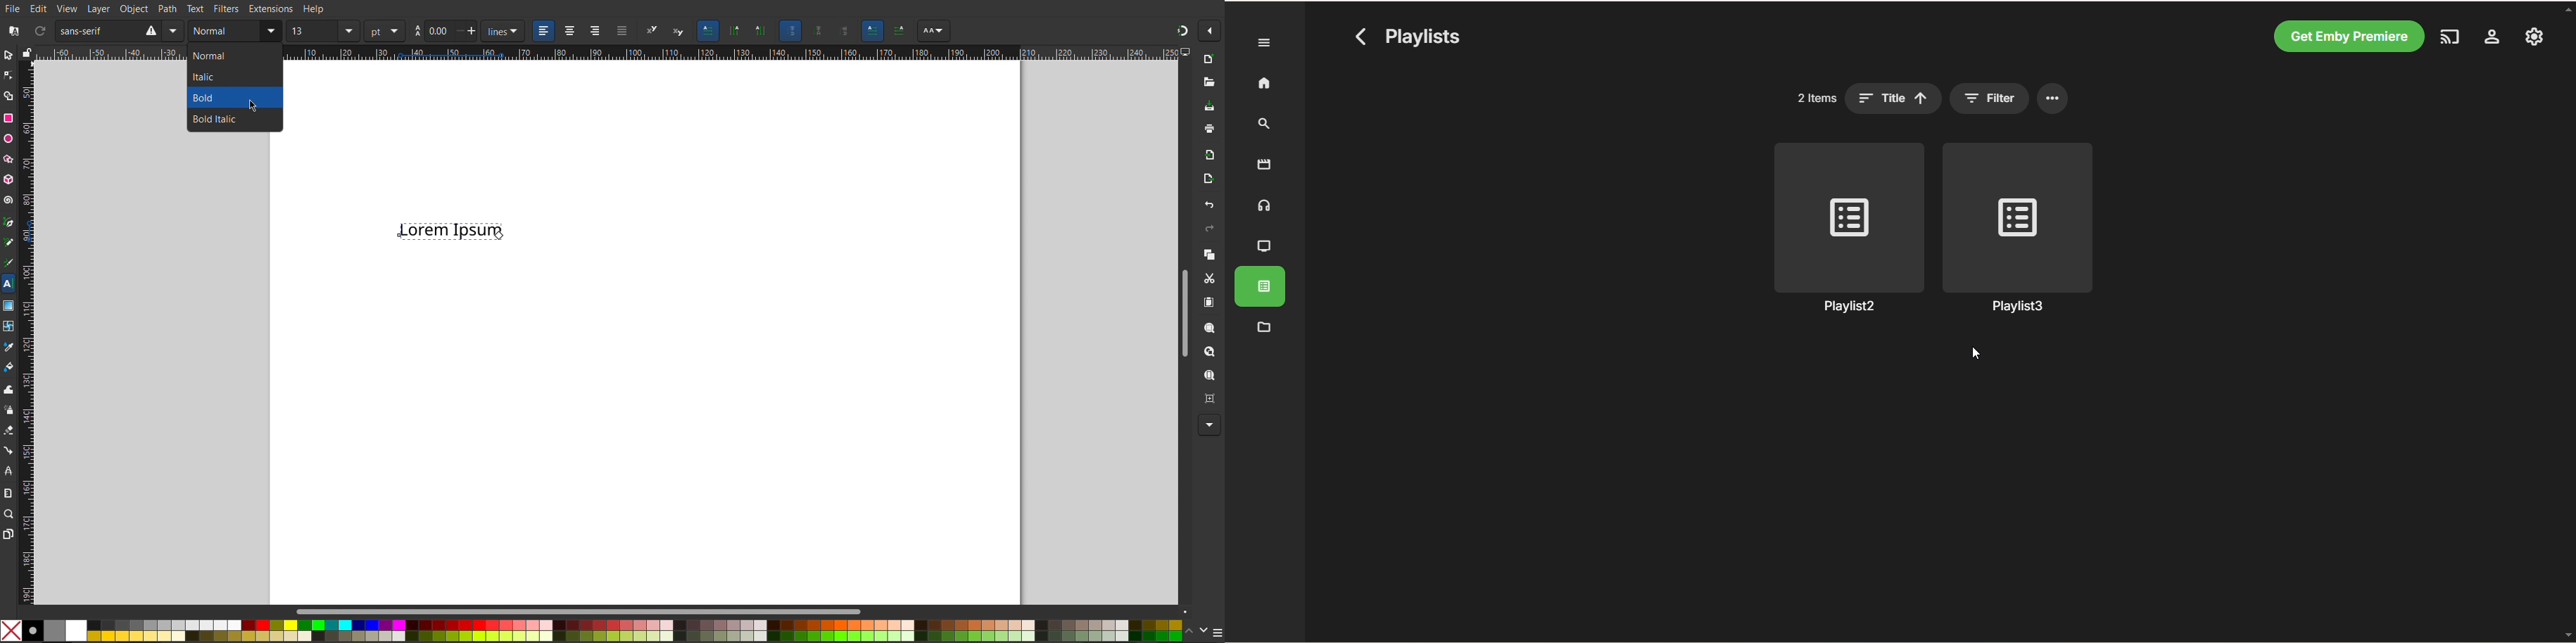  I want to click on Zoom Selection, so click(1206, 327).